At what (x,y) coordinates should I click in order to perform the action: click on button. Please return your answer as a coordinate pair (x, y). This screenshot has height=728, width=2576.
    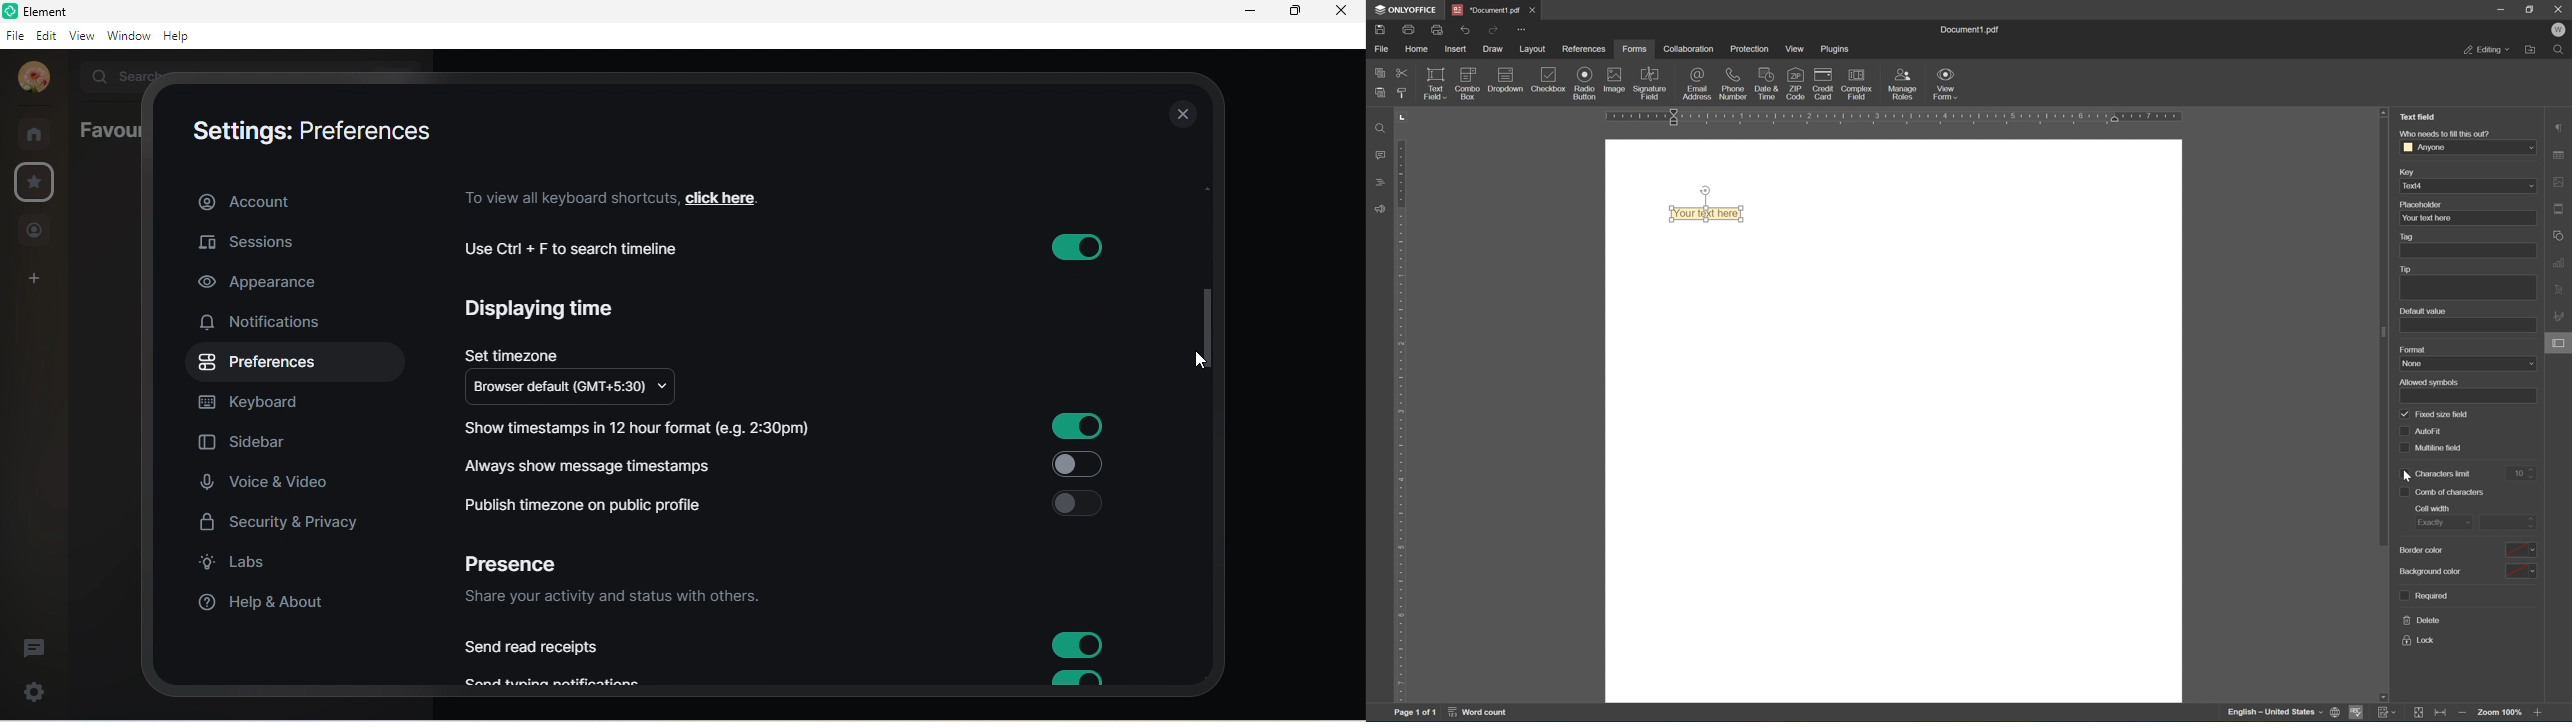
    Looking at the image, I should click on (1073, 247).